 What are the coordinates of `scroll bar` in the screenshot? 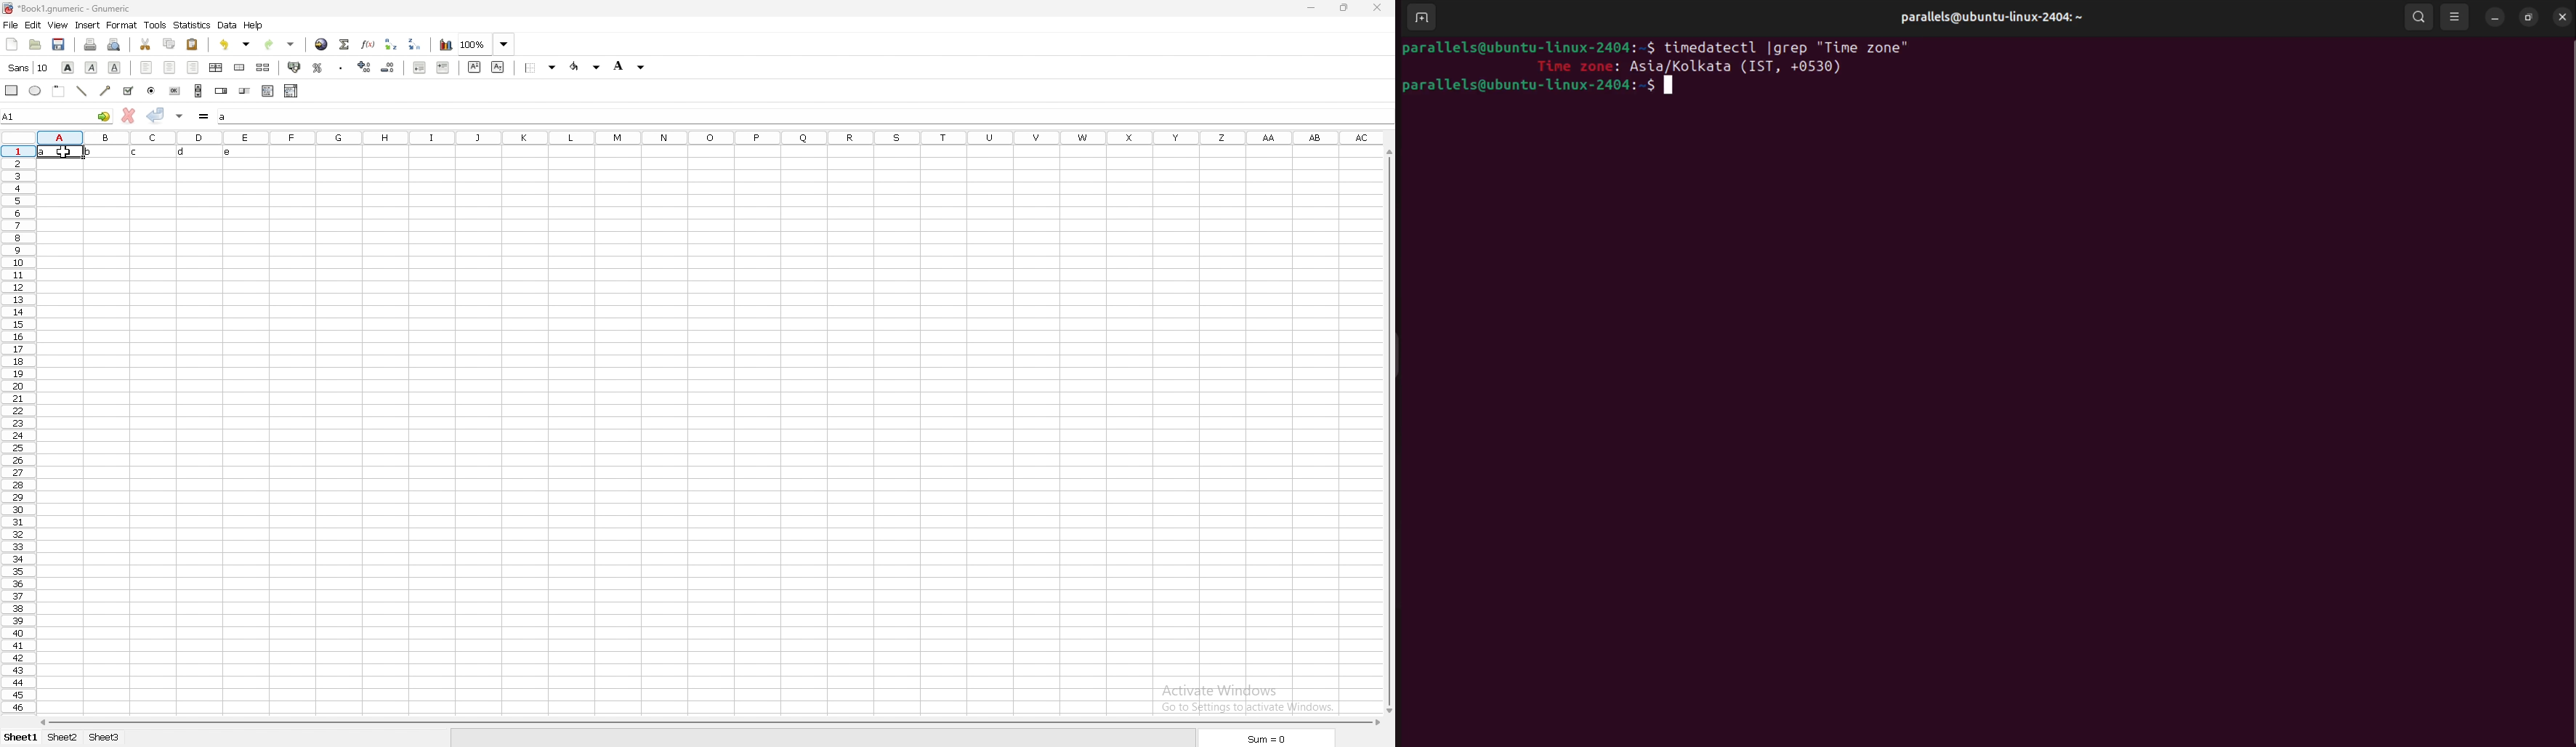 It's located at (712, 724).